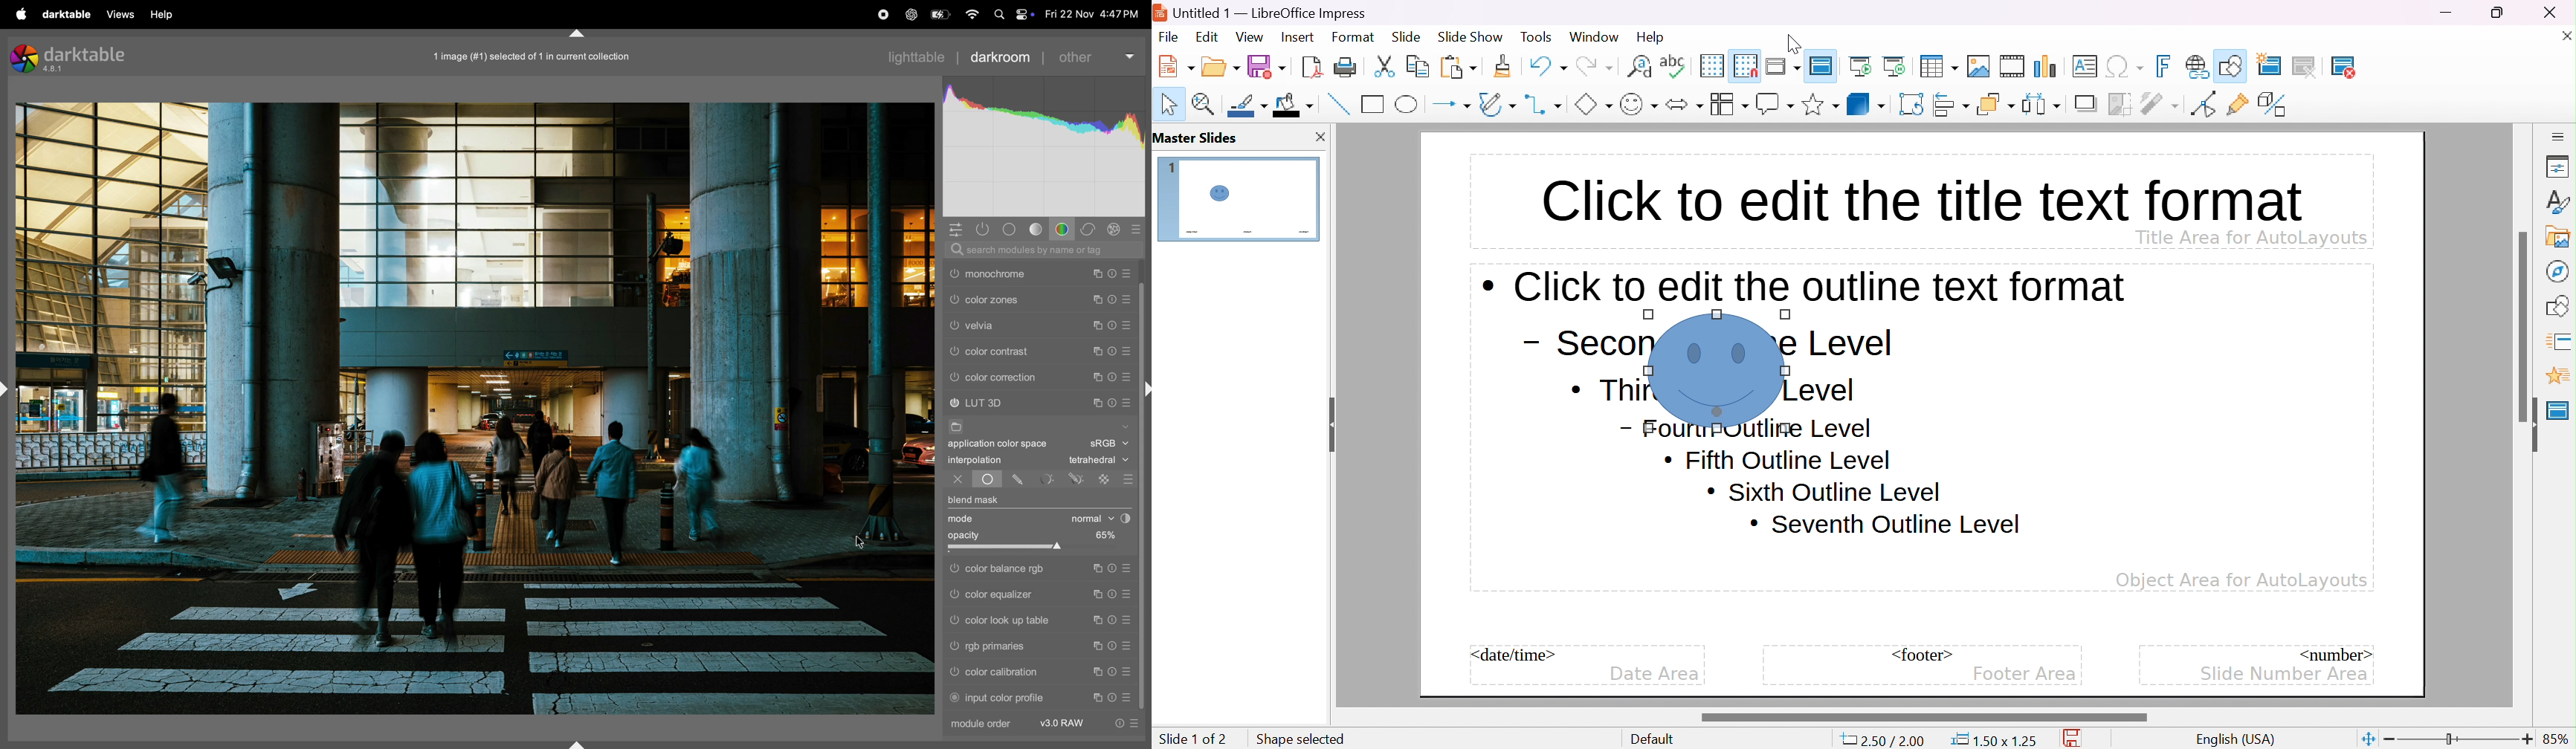 This screenshot has height=756, width=2576. What do you see at coordinates (1746, 64) in the screenshot?
I see `snap to grid` at bounding box center [1746, 64].